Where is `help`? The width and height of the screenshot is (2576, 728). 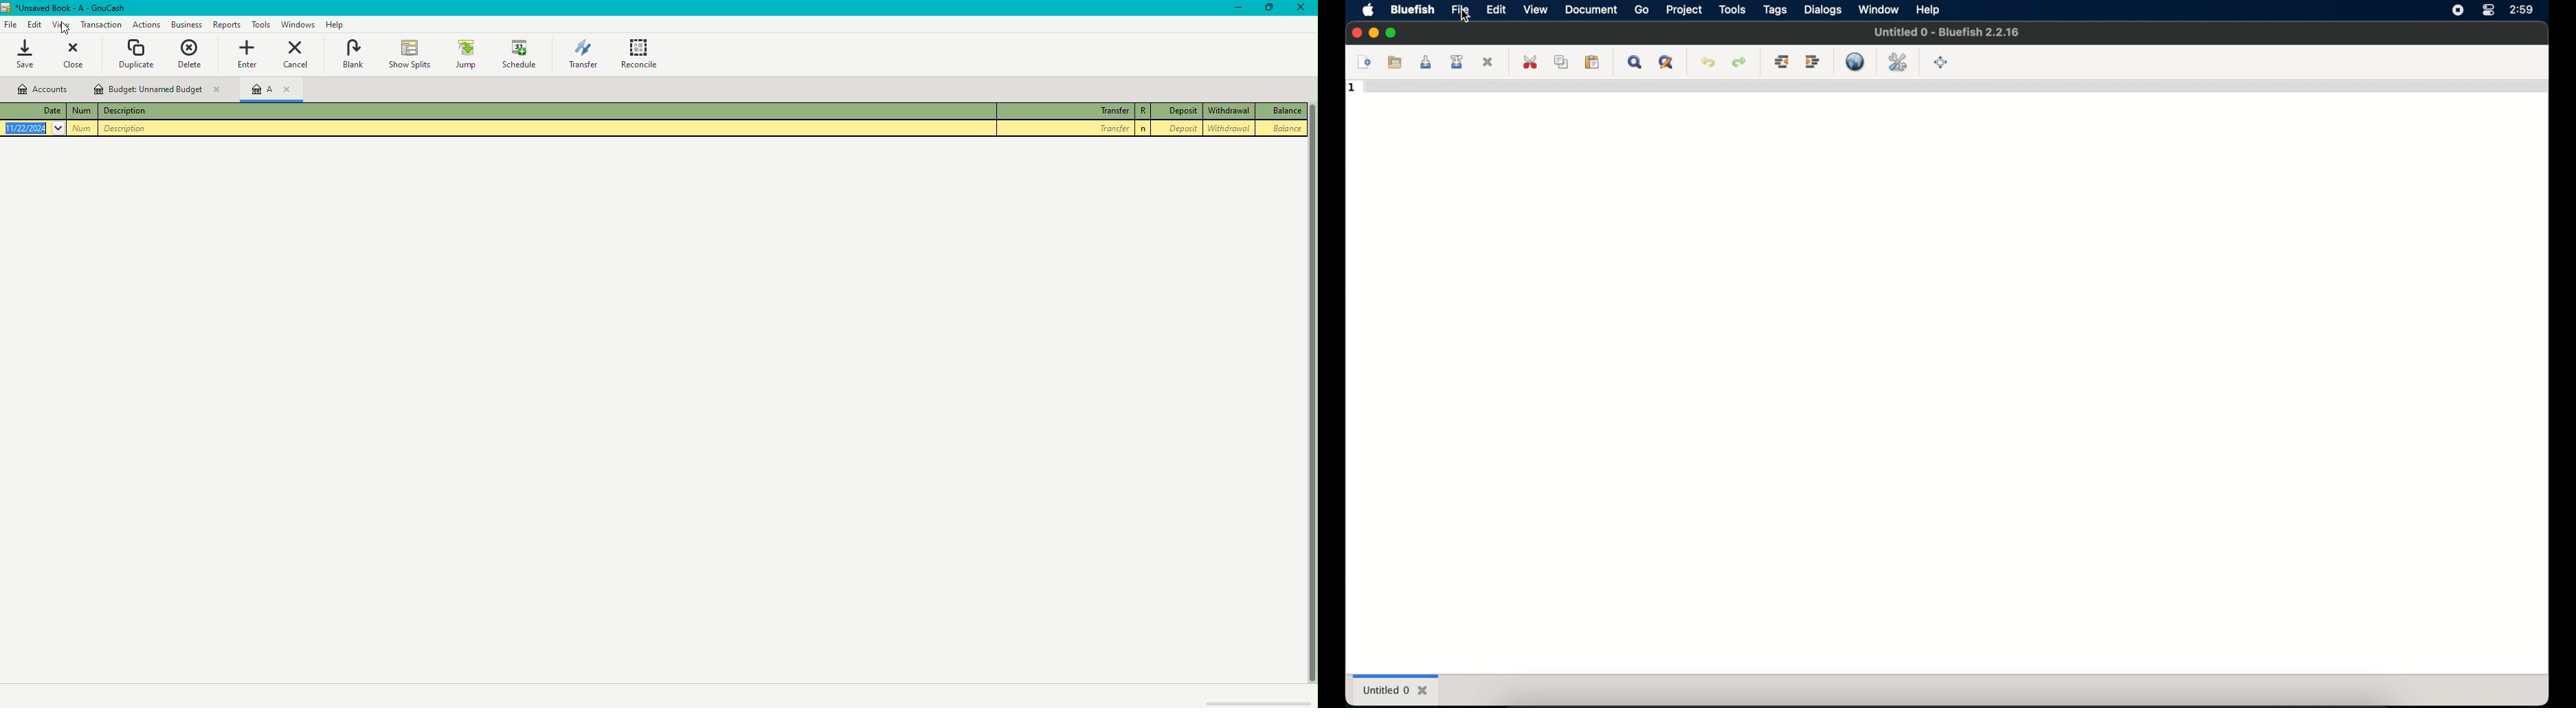
help is located at coordinates (1929, 9).